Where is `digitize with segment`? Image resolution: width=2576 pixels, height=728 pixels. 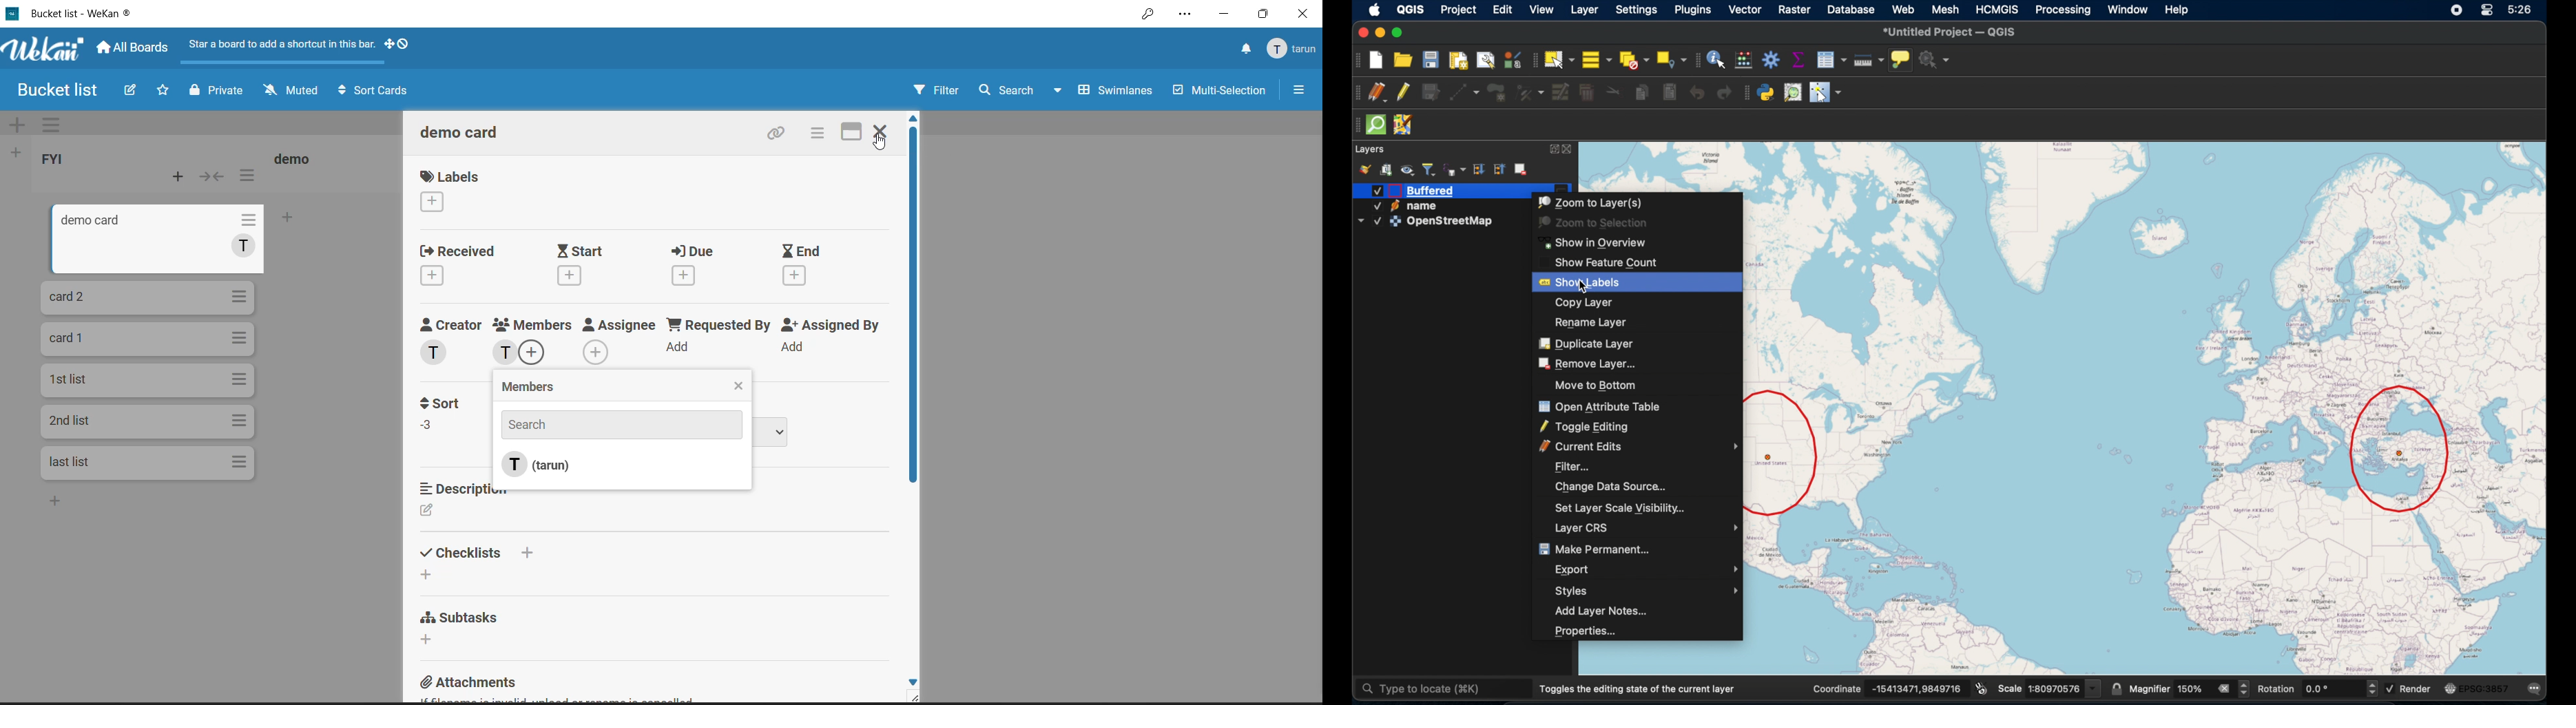
digitize with segment is located at coordinates (1464, 93).